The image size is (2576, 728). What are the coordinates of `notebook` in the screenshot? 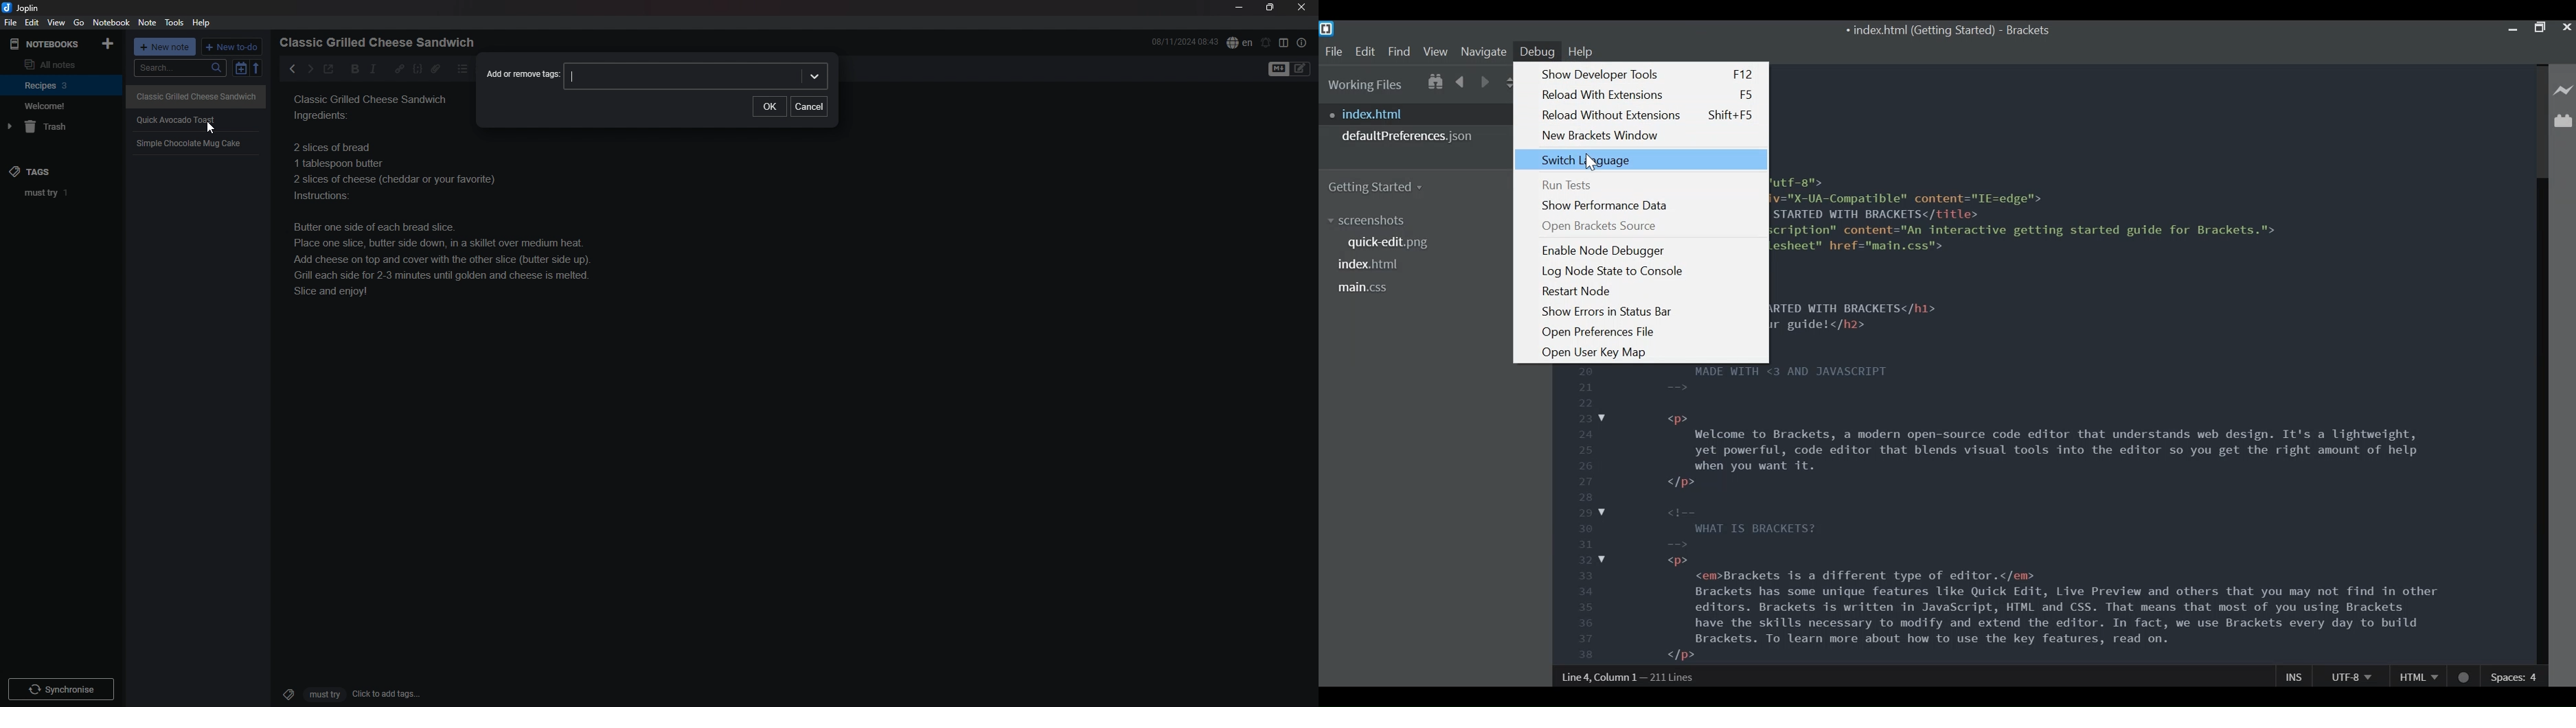 It's located at (113, 22).